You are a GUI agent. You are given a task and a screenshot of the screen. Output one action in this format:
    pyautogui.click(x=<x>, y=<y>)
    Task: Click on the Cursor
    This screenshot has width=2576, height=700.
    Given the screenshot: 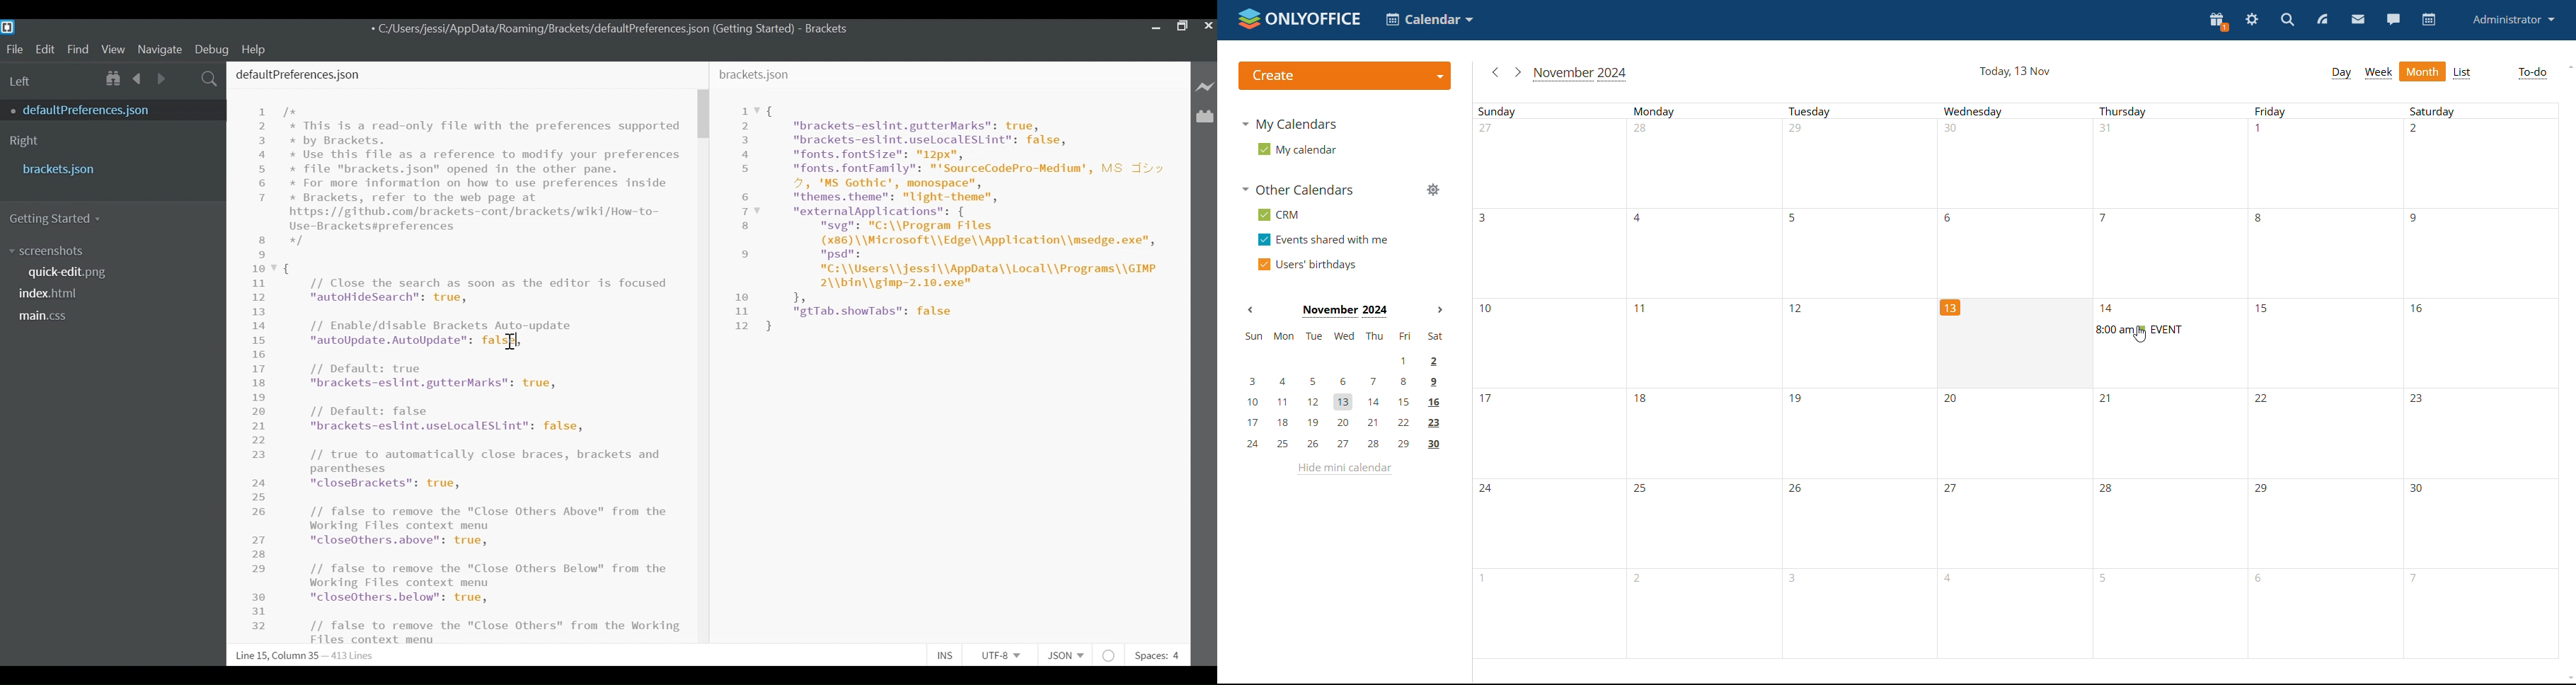 What is the action you would take?
    pyautogui.click(x=509, y=342)
    